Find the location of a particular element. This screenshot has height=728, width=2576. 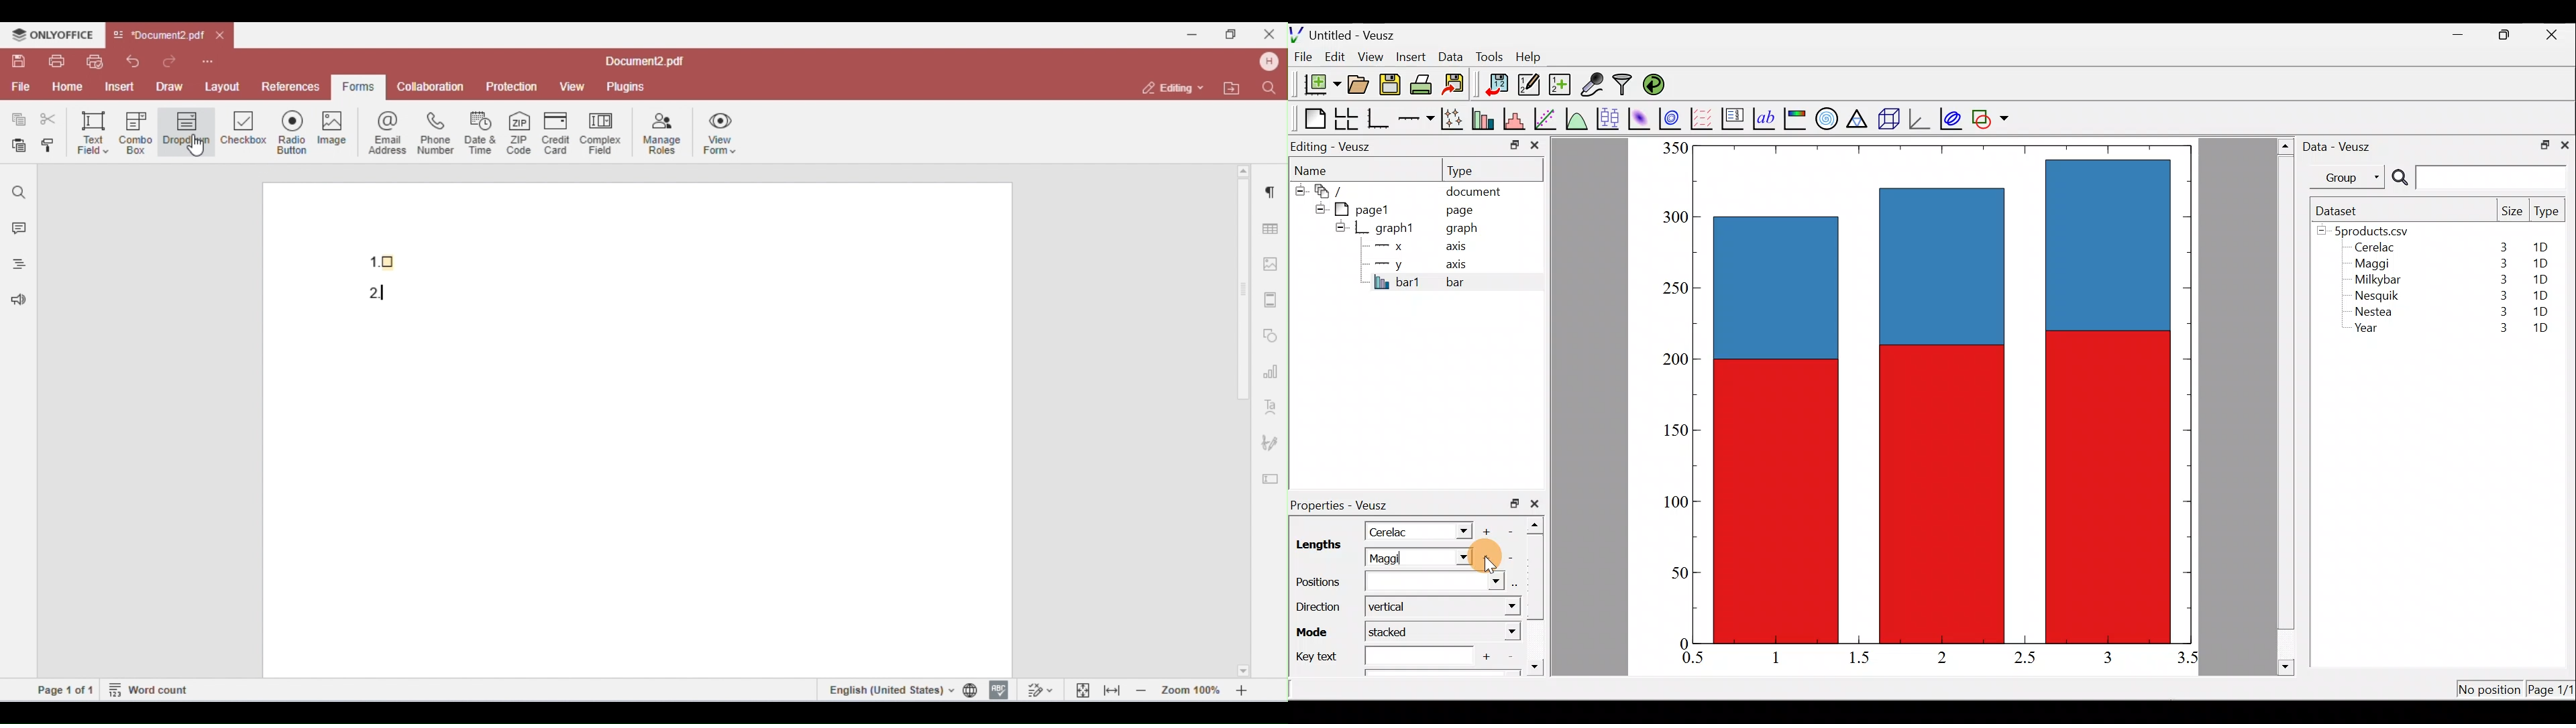

x is located at coordinates (1392, 246).